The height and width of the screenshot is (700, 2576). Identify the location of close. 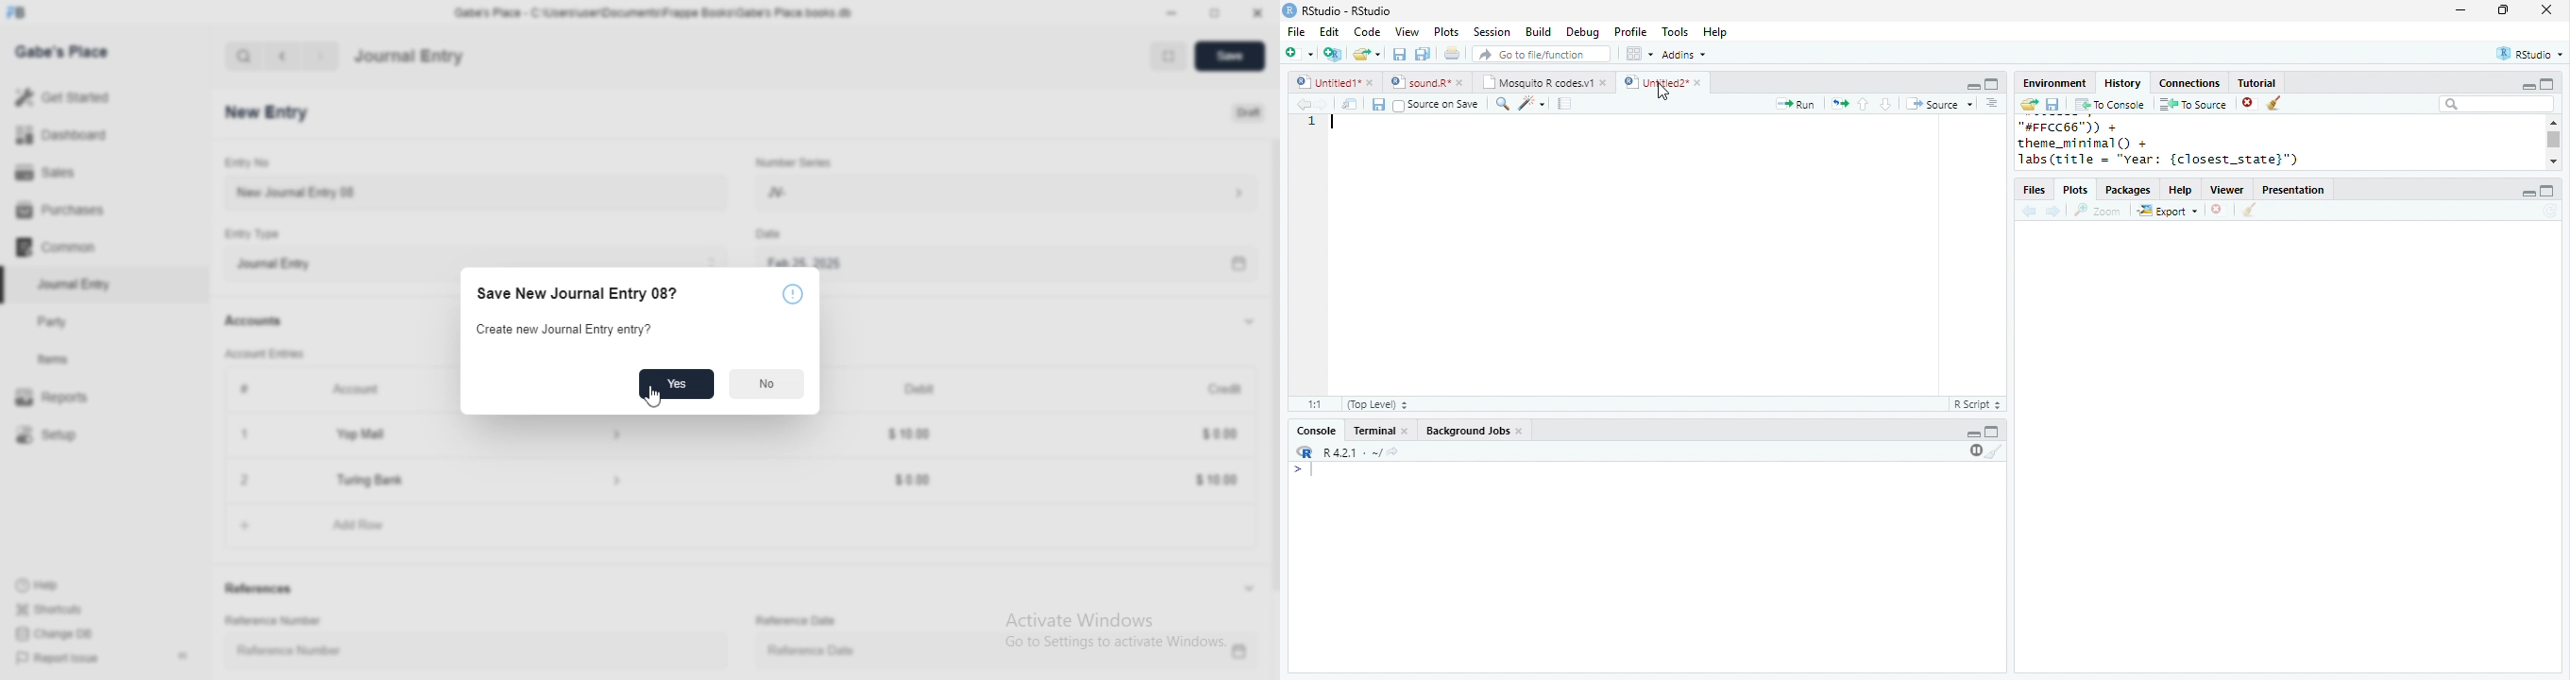
(1522, 433).